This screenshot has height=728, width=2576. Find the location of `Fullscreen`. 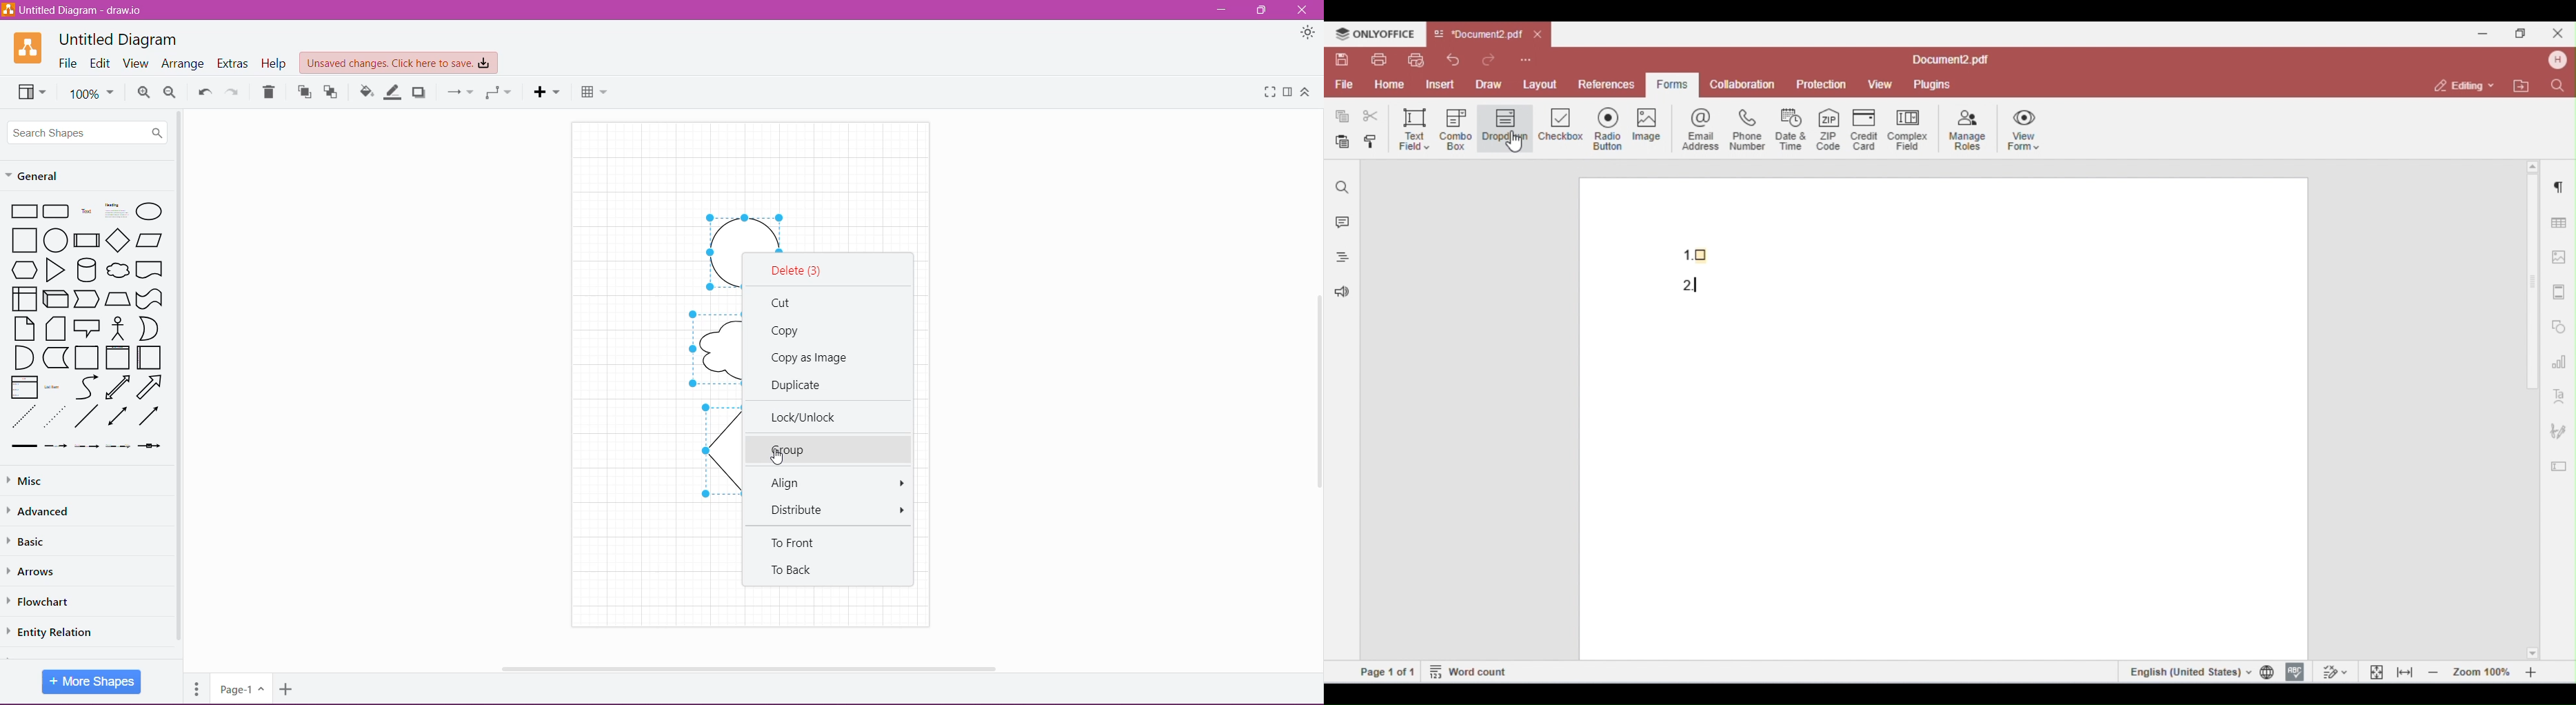

Fullscreen is located at coordinates (1266, 92).